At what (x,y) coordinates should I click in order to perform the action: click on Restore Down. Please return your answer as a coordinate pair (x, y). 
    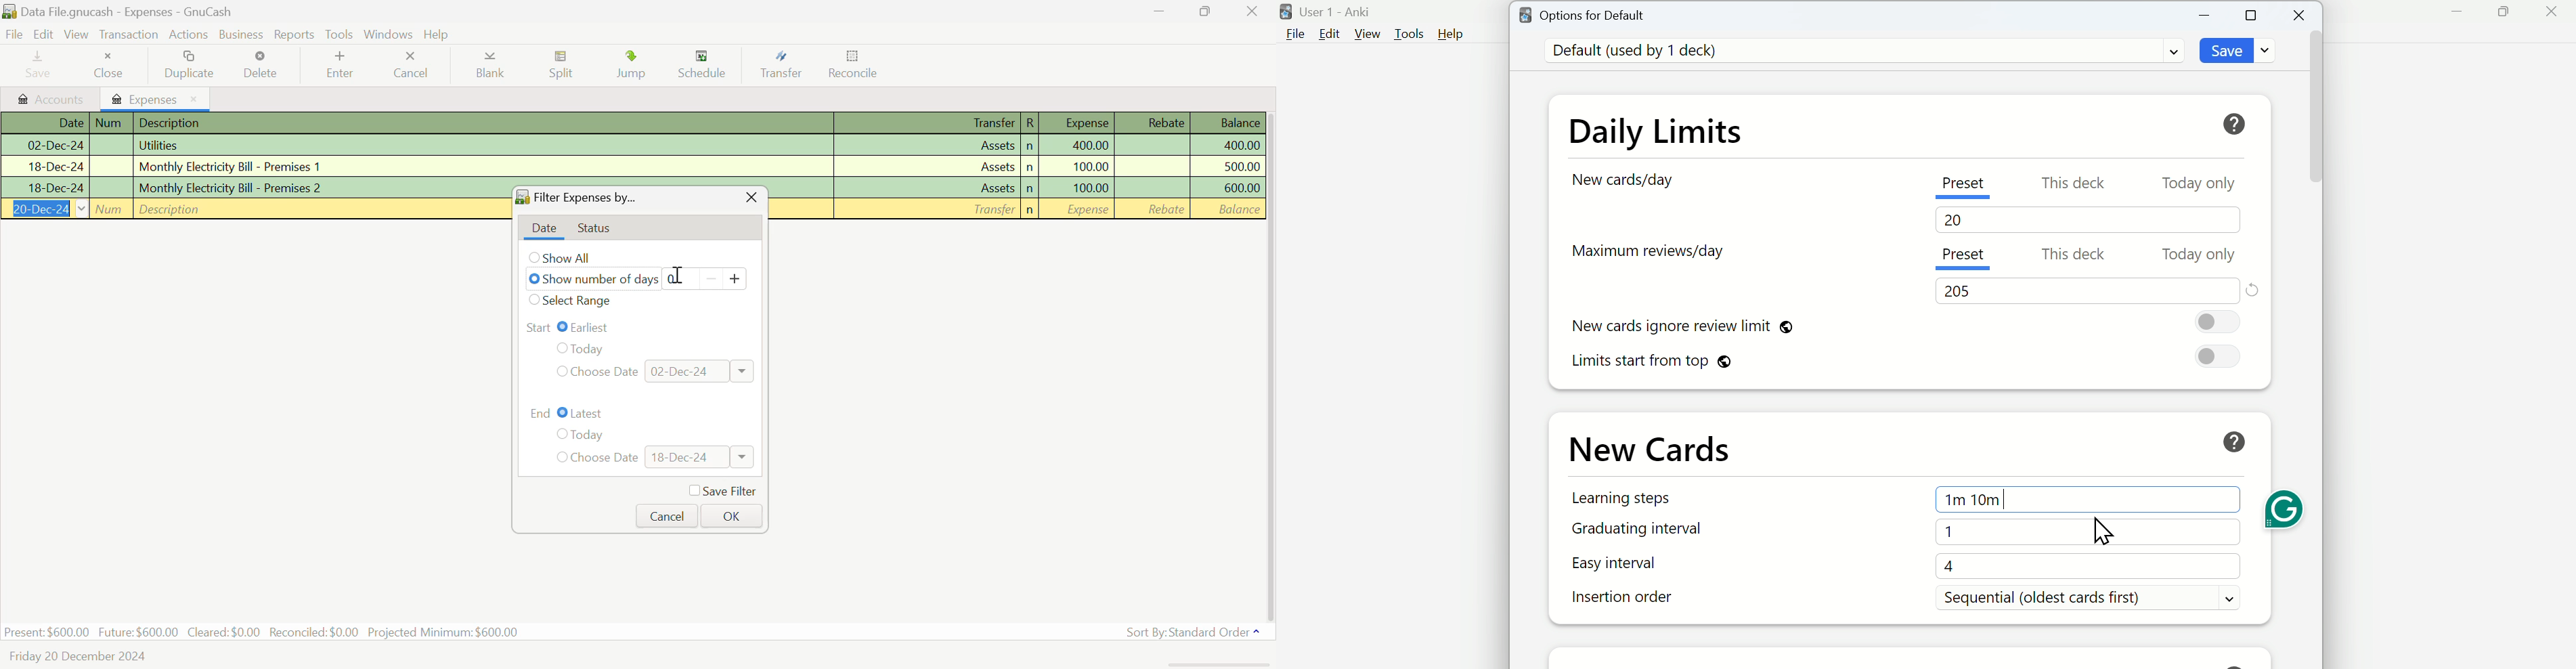
    Looking at the image, I should click on (1166, 11).